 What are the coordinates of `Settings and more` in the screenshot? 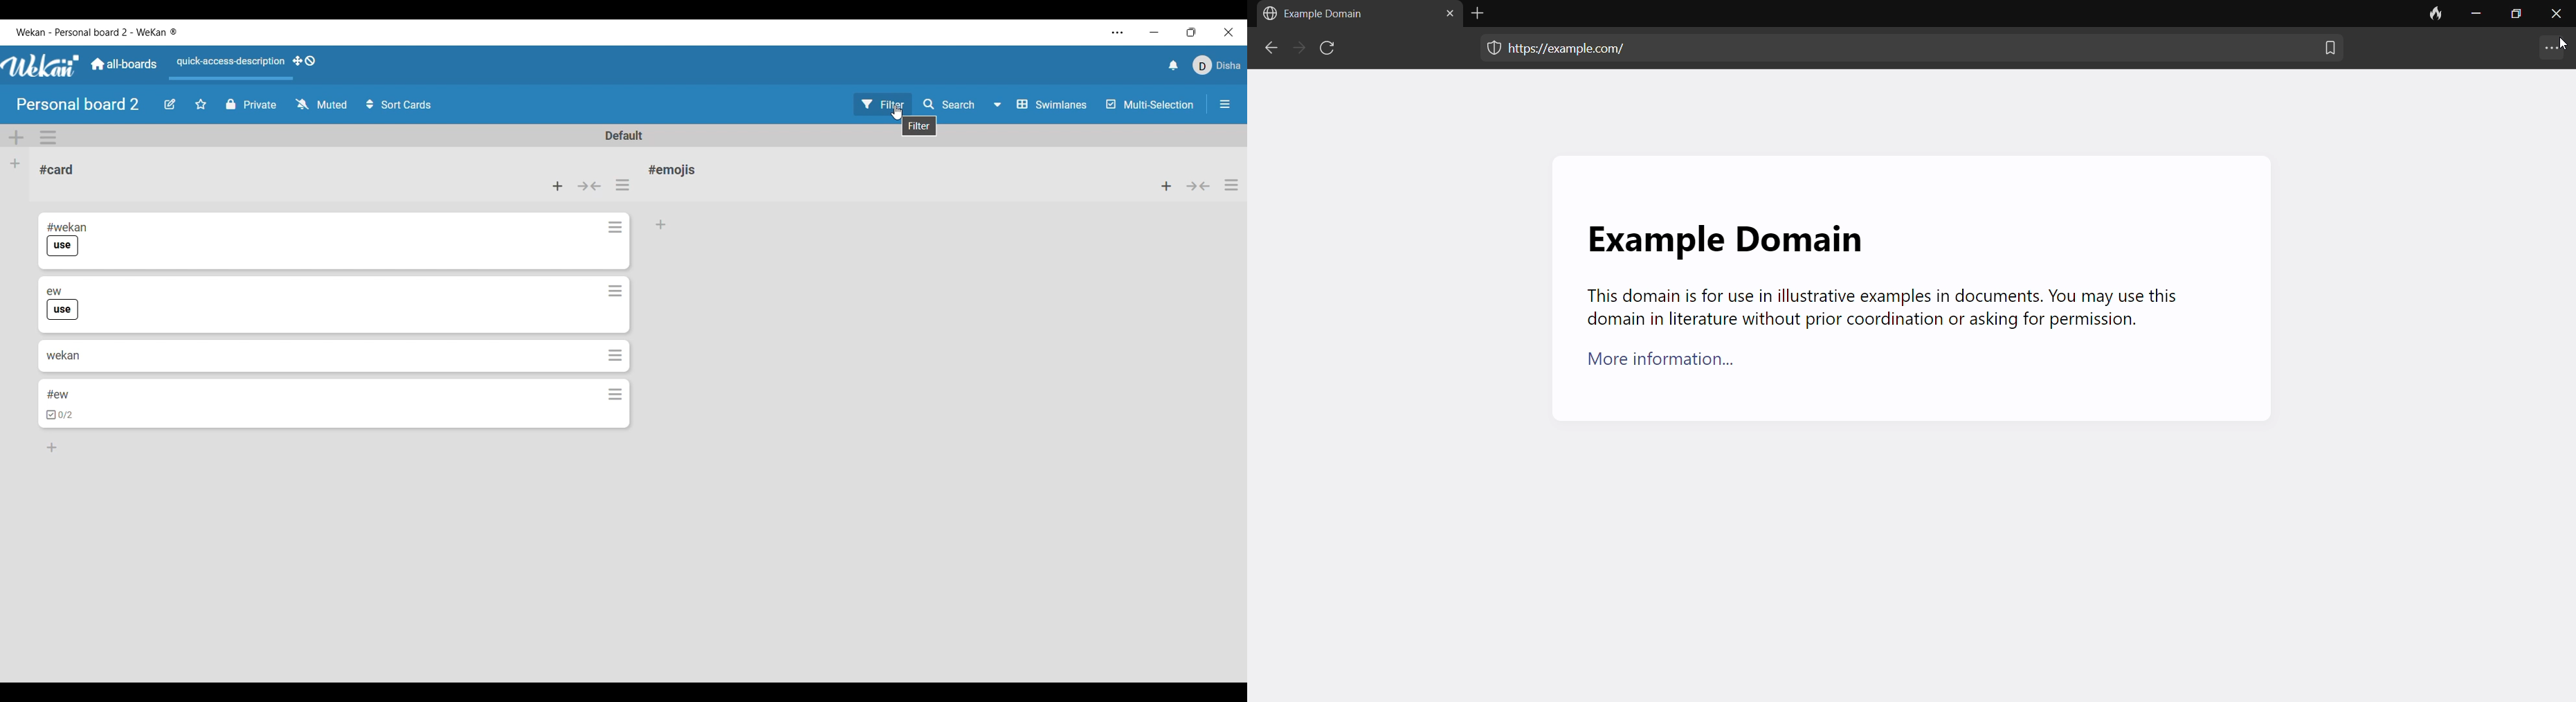 It's located at (1118, 32).